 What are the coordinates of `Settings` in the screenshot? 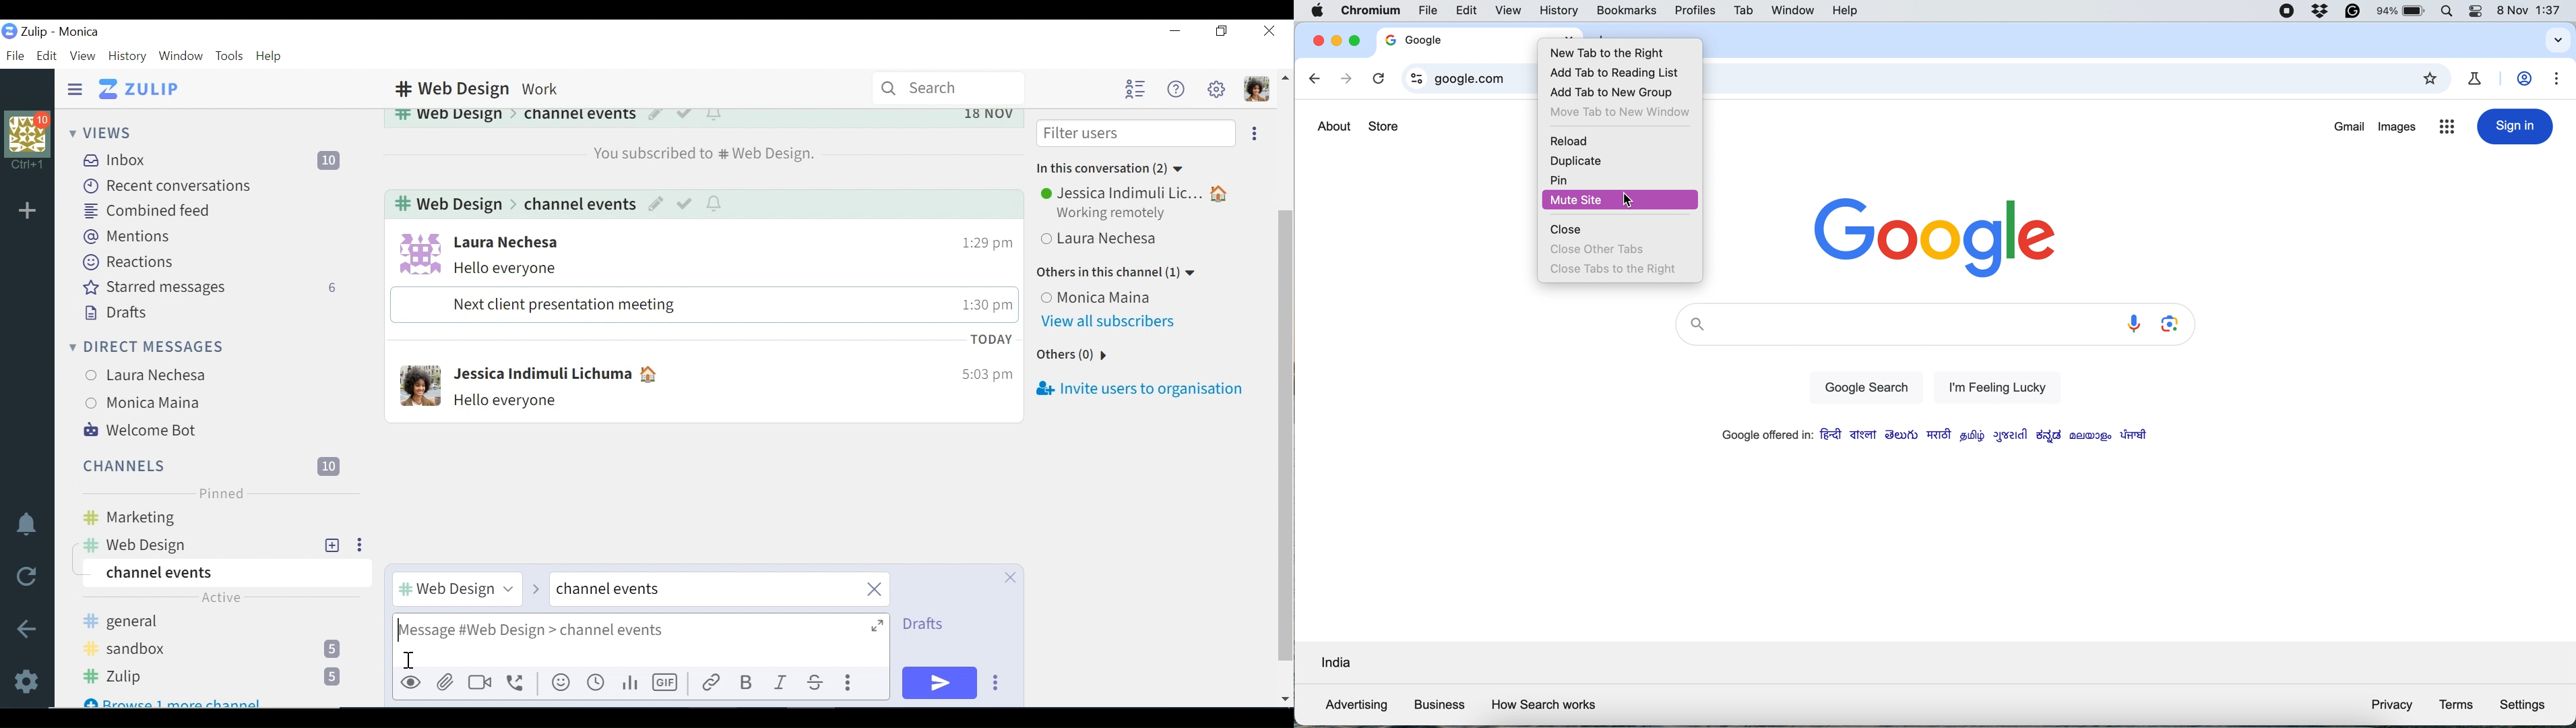 It's located at (29, 679).